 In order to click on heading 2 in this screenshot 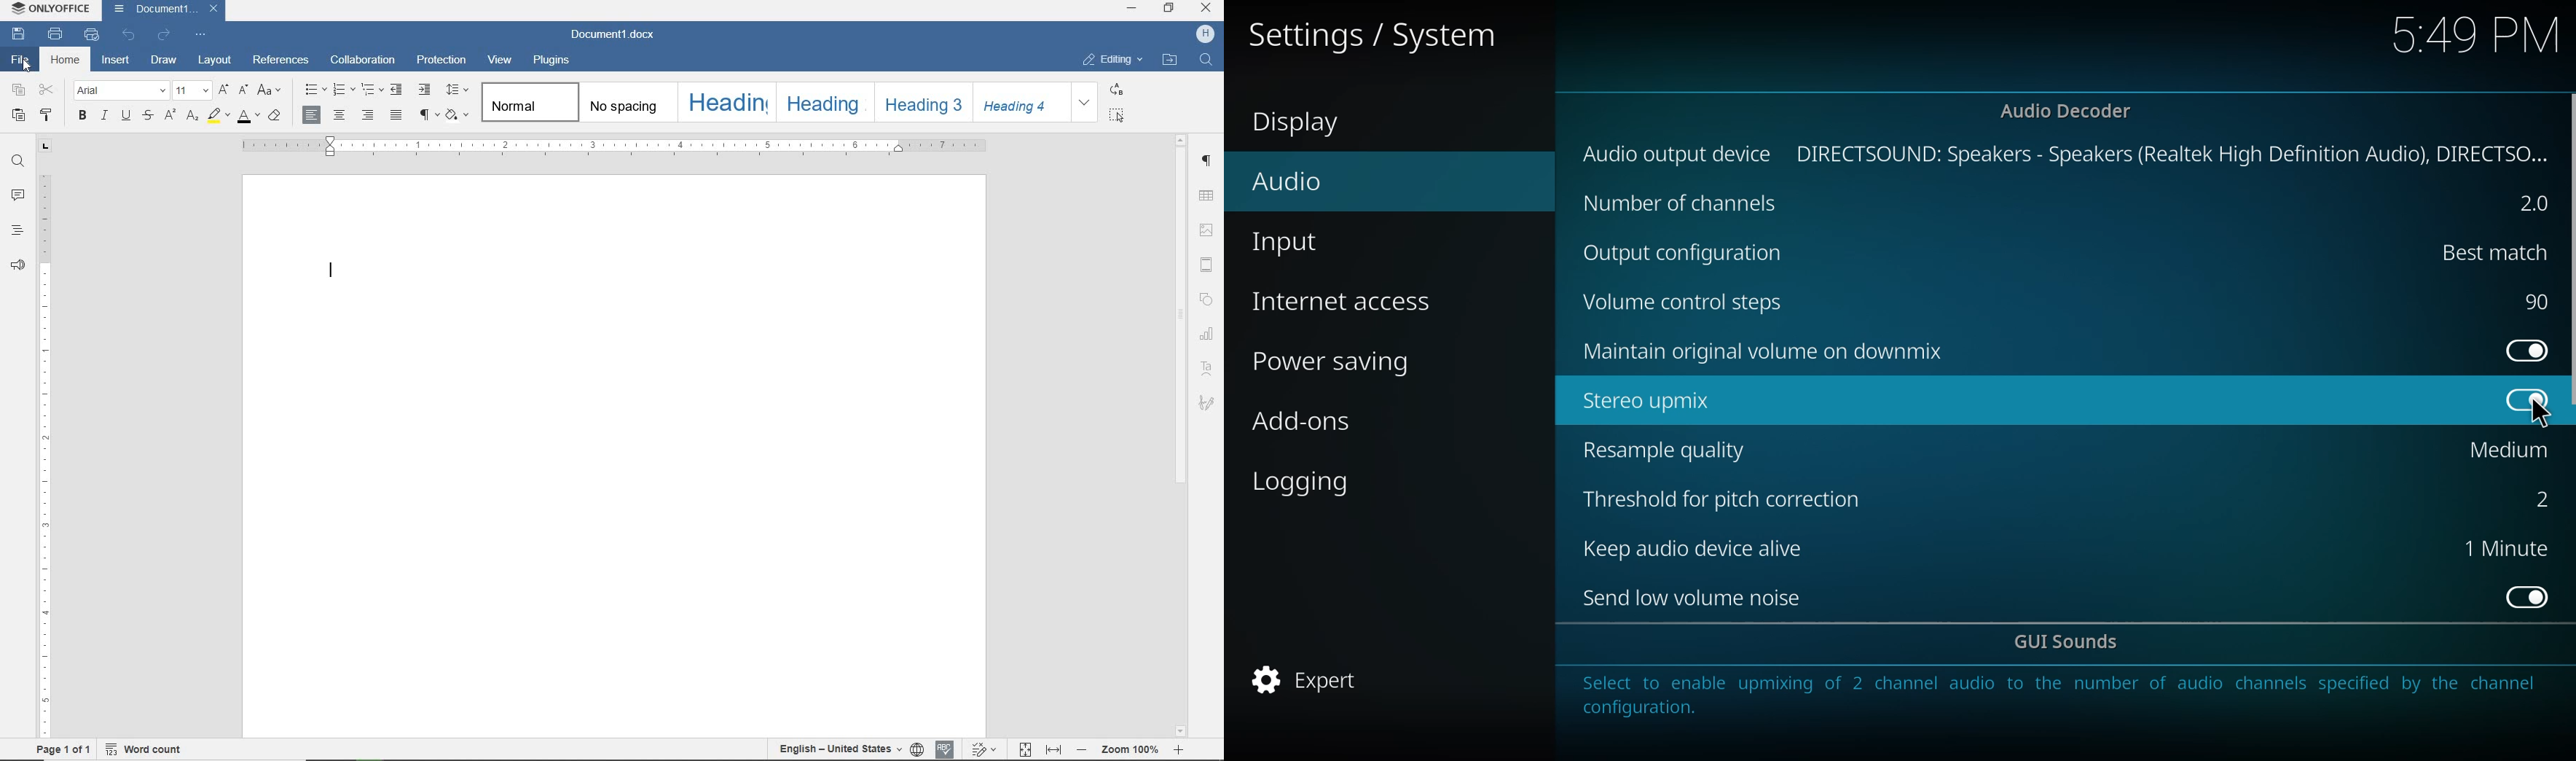, I will do `click(823, 101)`.